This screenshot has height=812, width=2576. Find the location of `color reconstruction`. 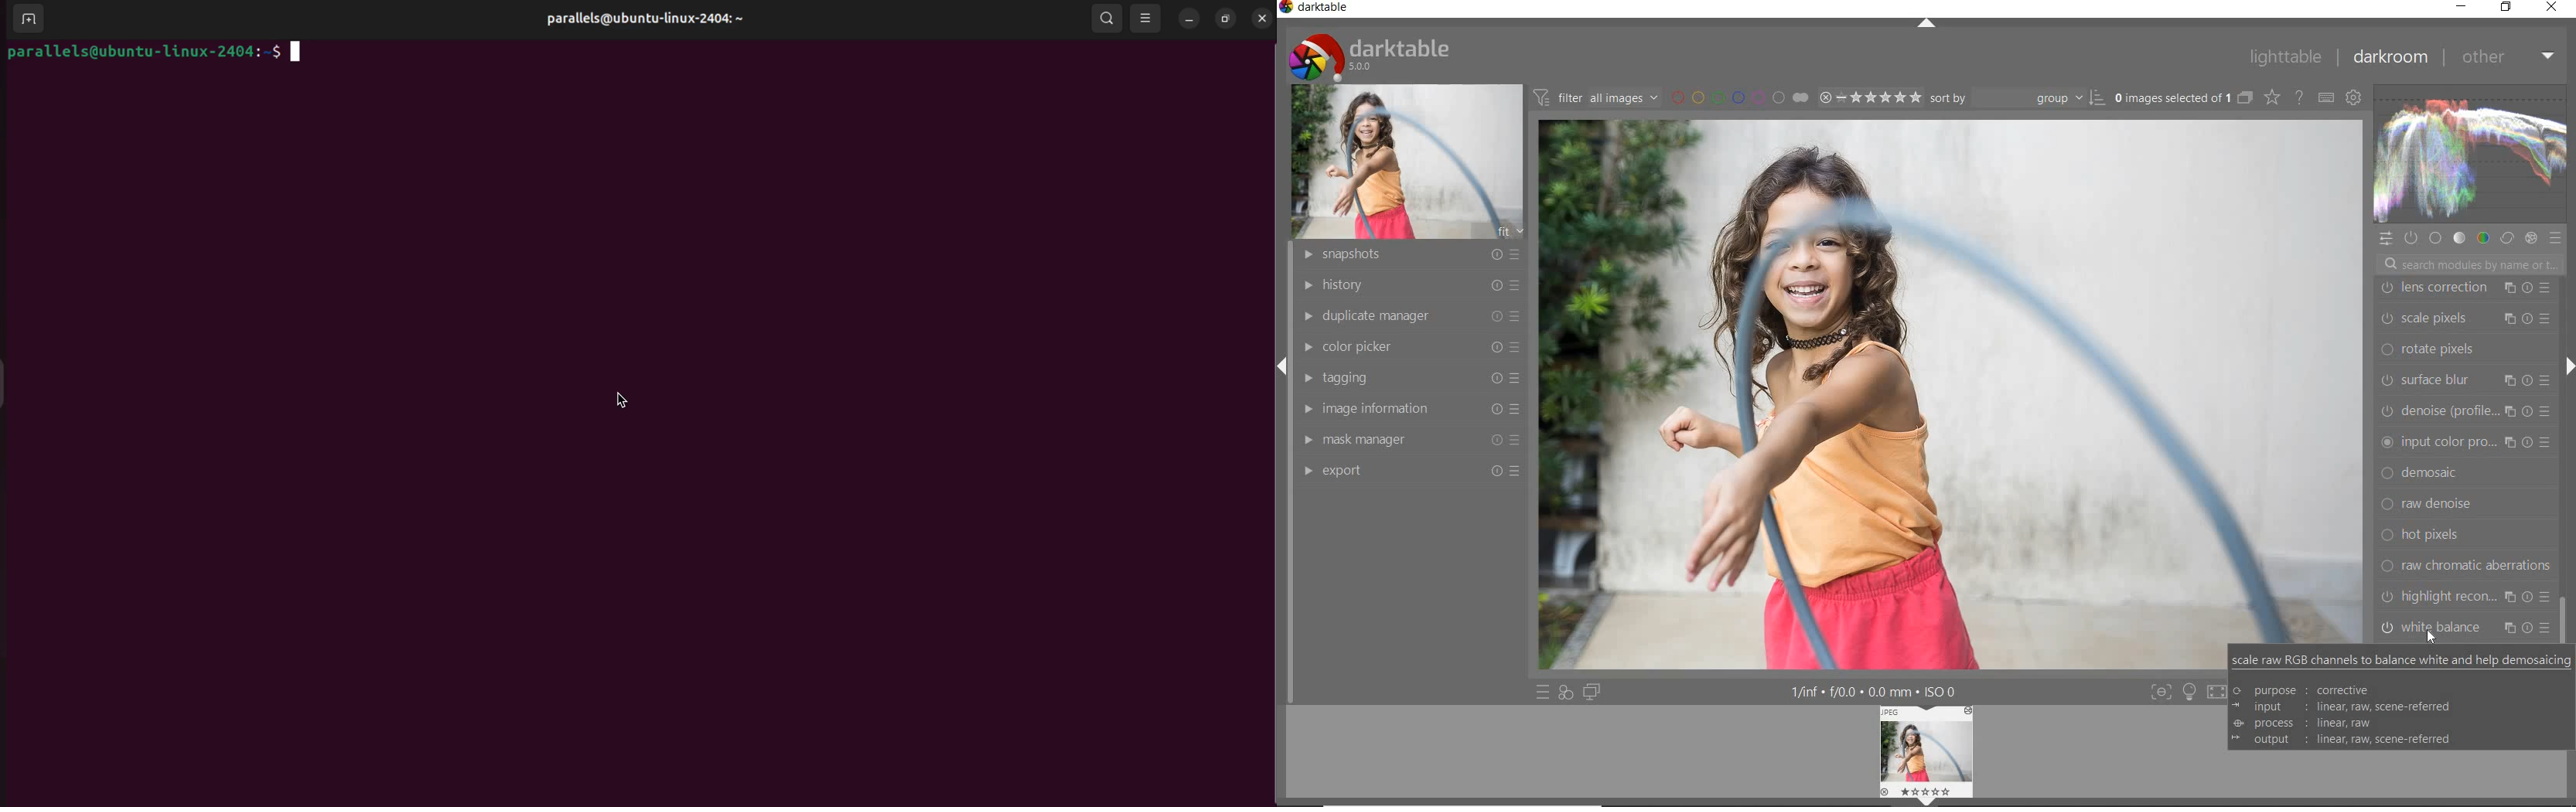

color reconstruction is located at coordinates (2468, 415).